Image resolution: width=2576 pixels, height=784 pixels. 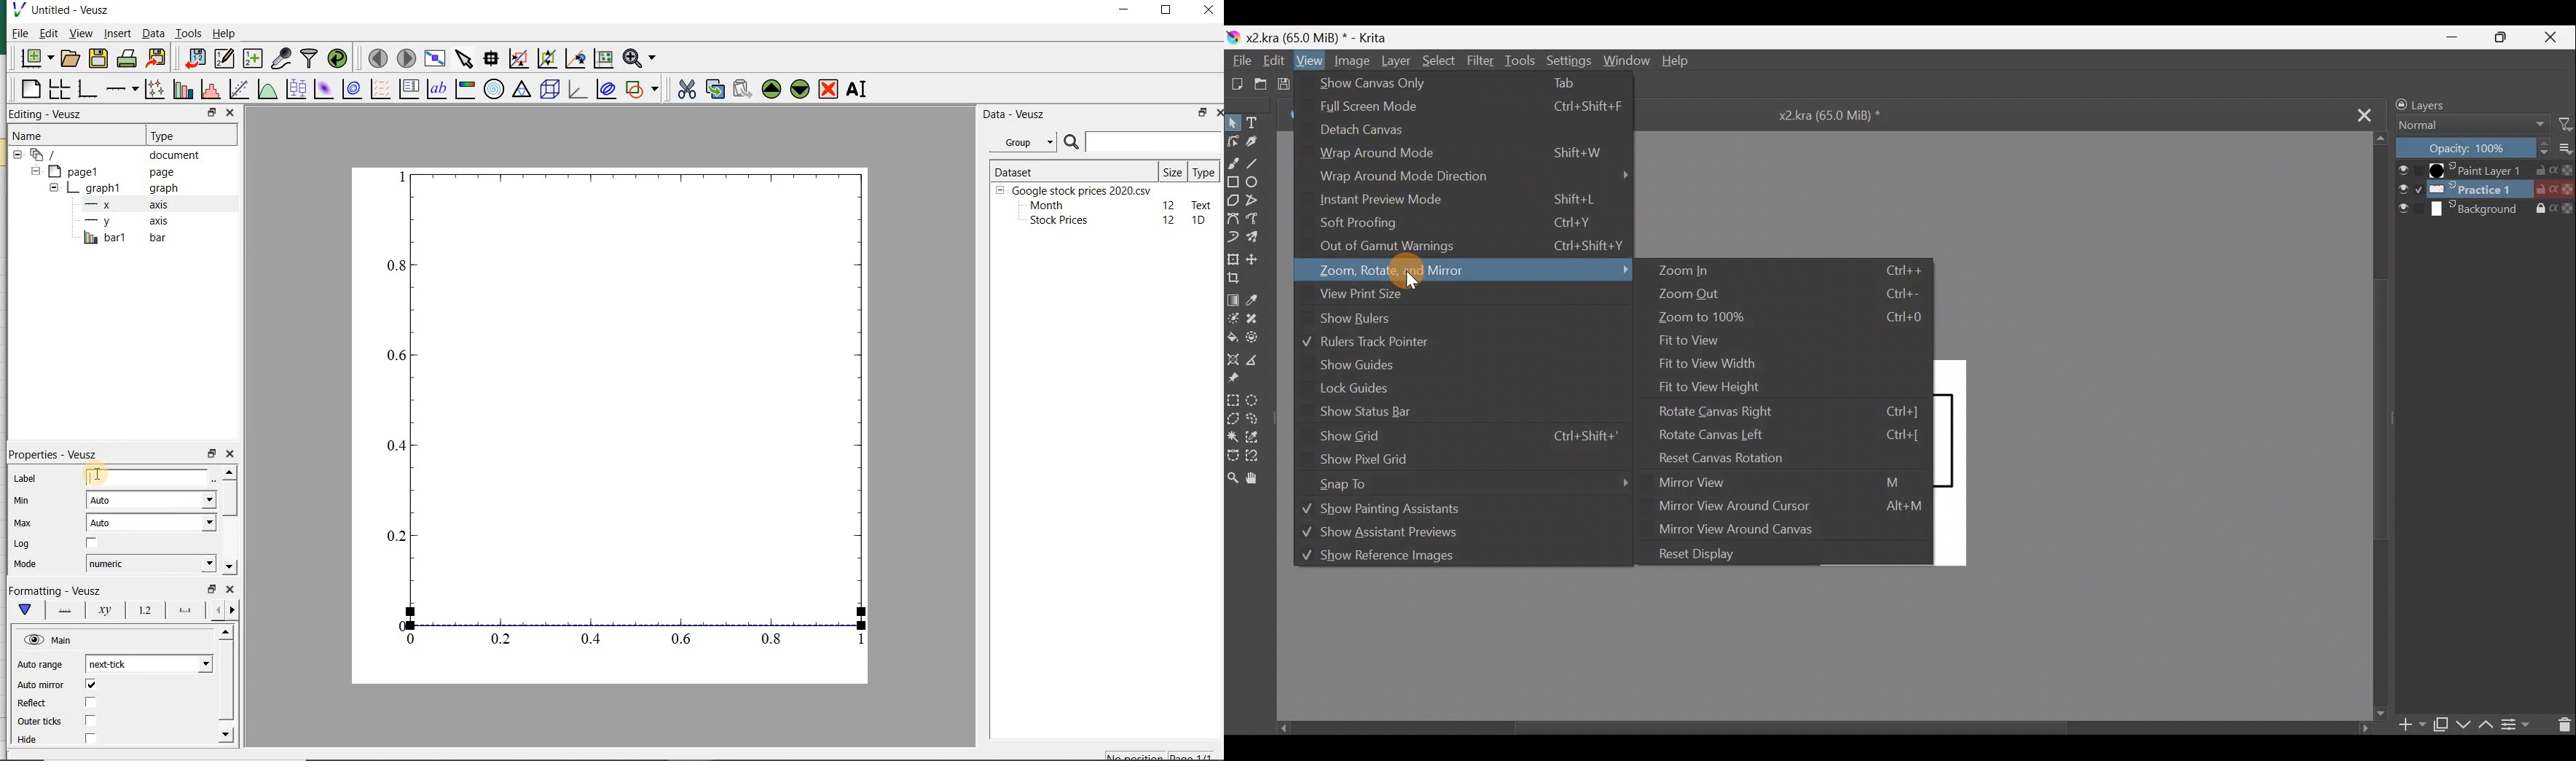 I want to click on Freehand brush tool, so click(x=1232, y=163).